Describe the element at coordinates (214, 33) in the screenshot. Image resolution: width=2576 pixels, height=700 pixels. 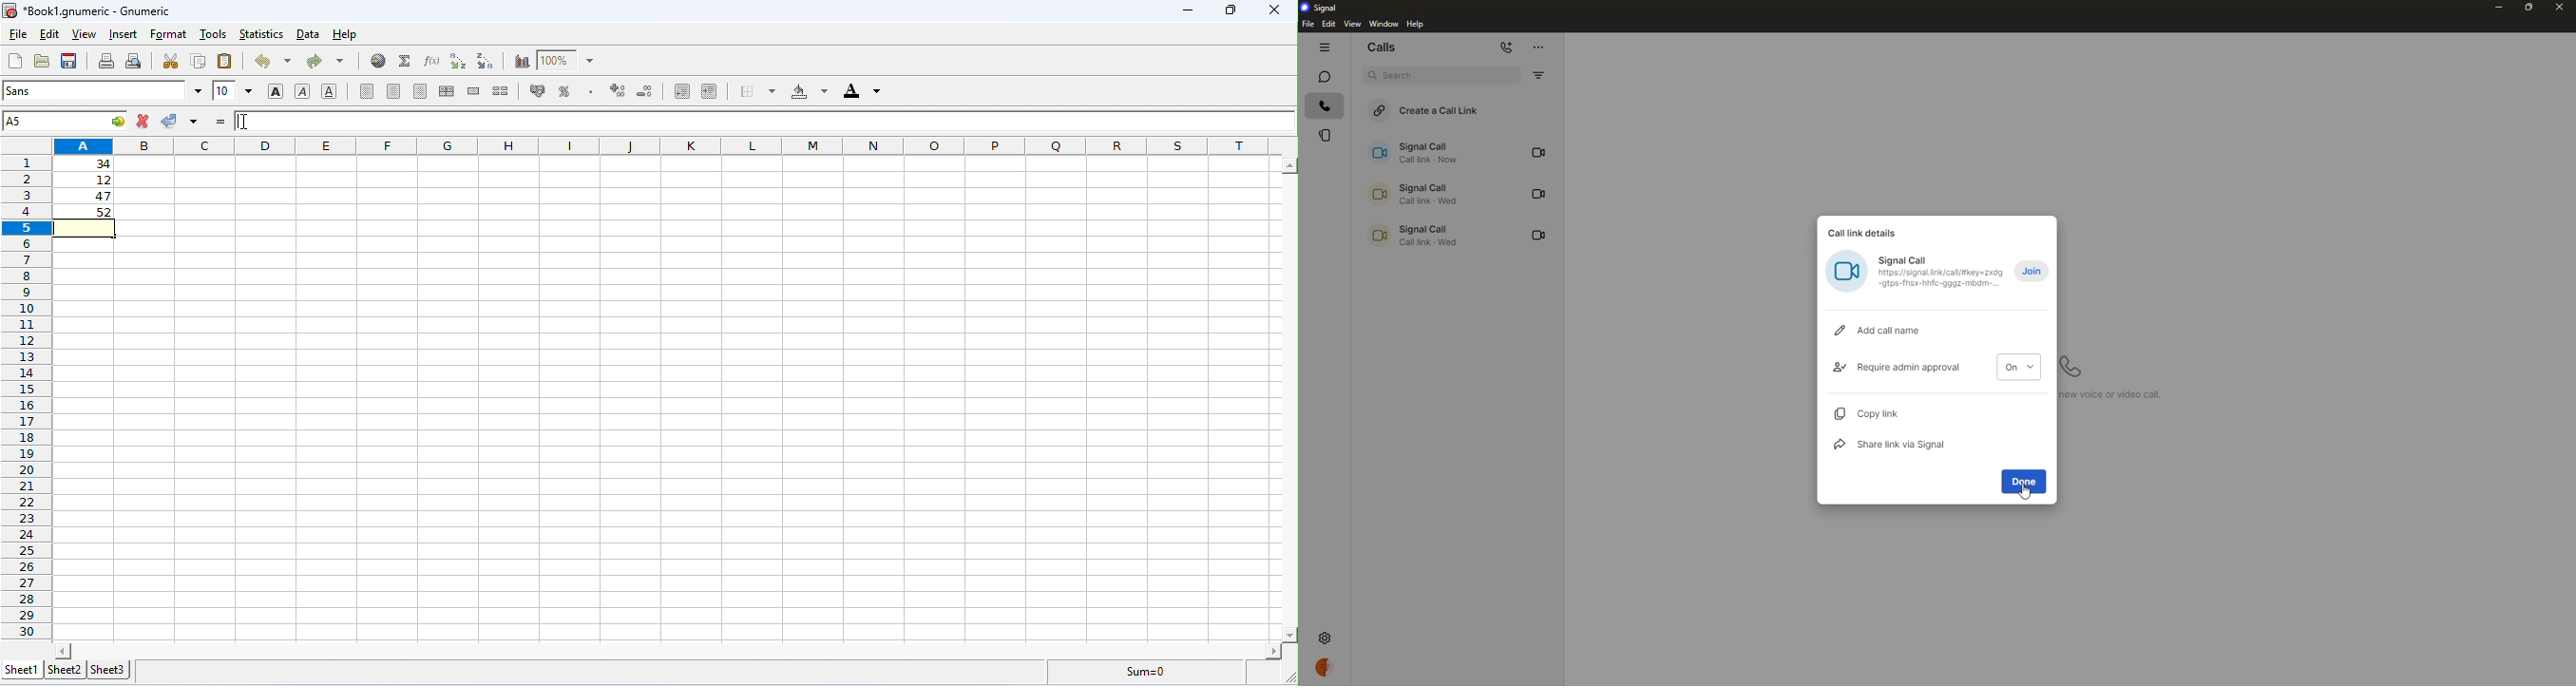
I see `tools` at that location.